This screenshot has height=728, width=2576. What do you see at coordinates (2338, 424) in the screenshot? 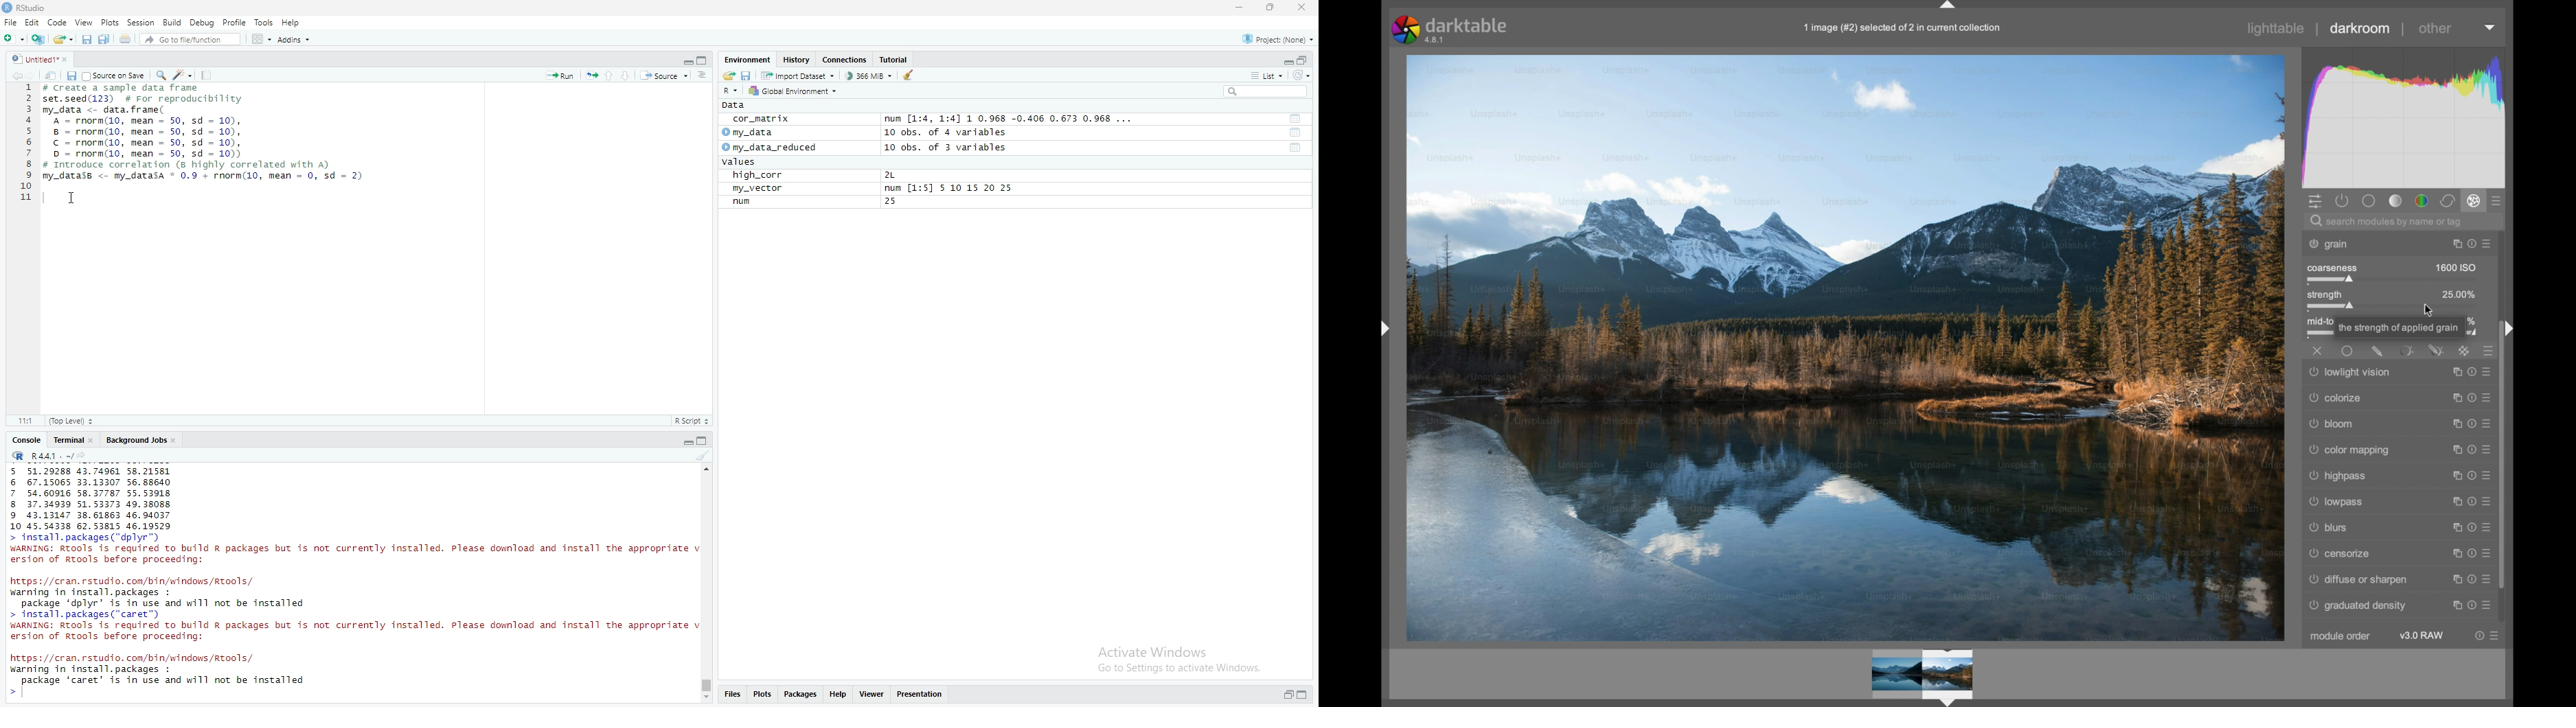
I see `bloom` at bounding box center [2338, 424].